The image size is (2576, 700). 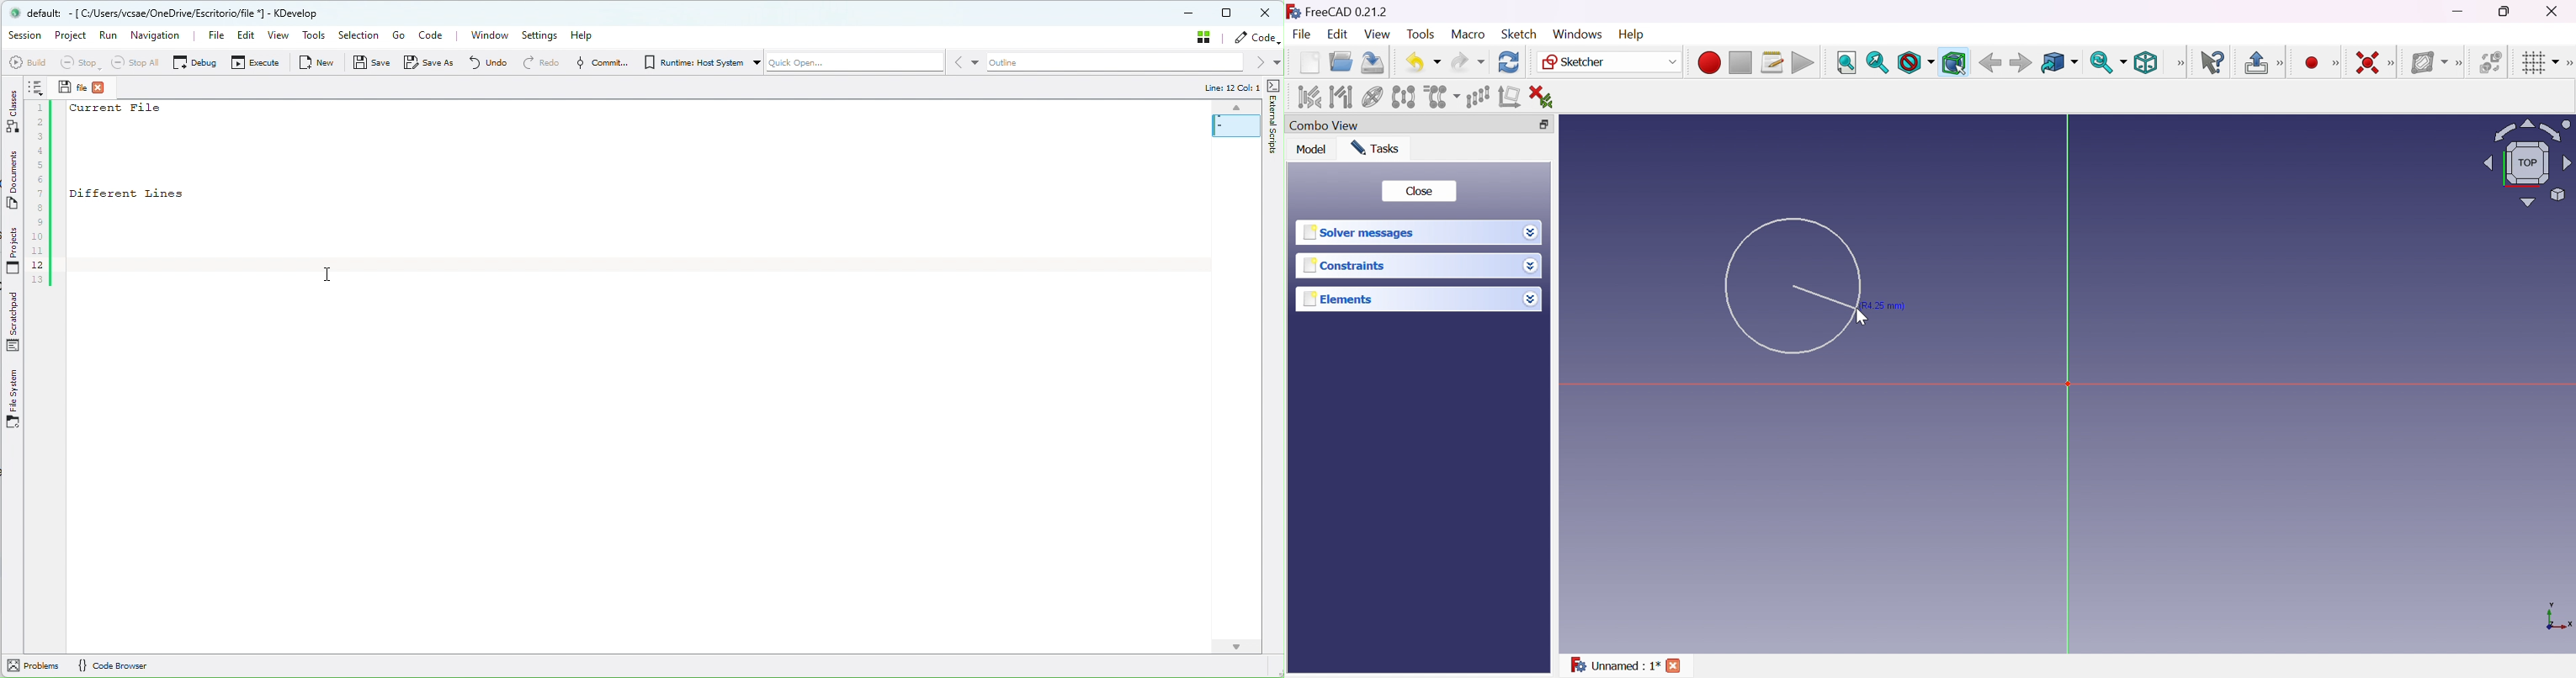 What do you see at coordinates (2282, 61) in the screenshot?
I see `[Sketcher edit model]` at bounding box center [2282, 61].